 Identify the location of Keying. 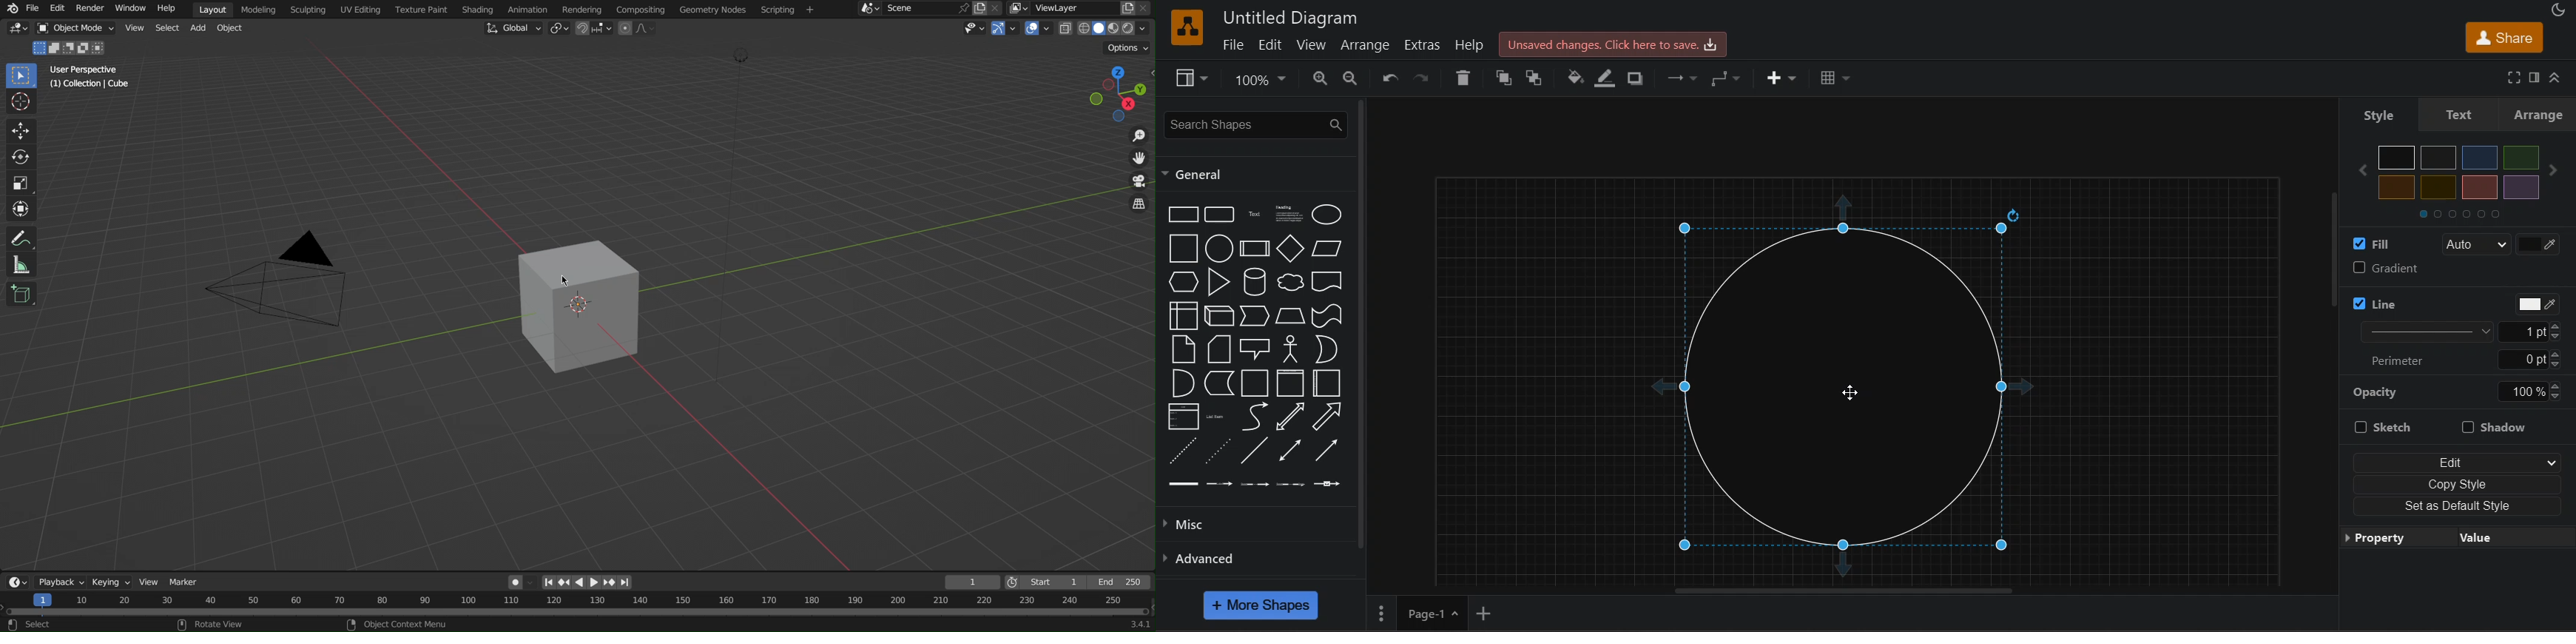
(110, 581).